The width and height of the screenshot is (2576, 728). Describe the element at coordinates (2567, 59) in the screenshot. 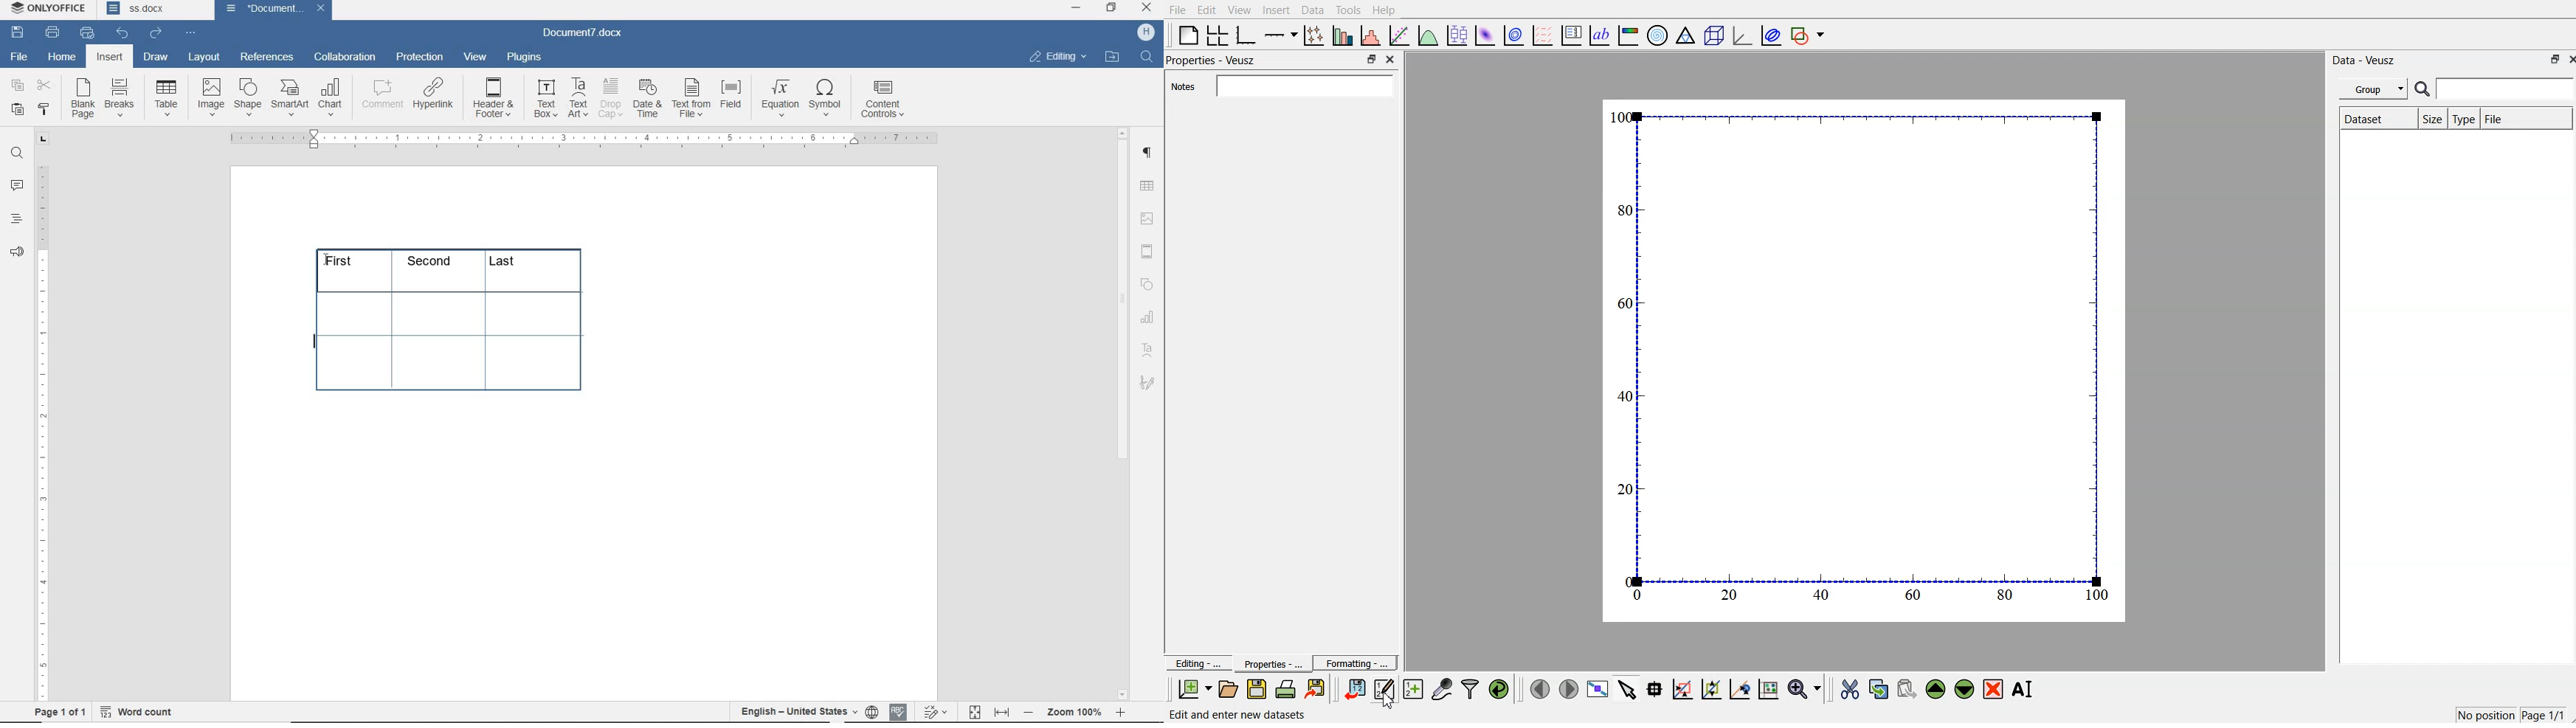

I see `Close` at that location.